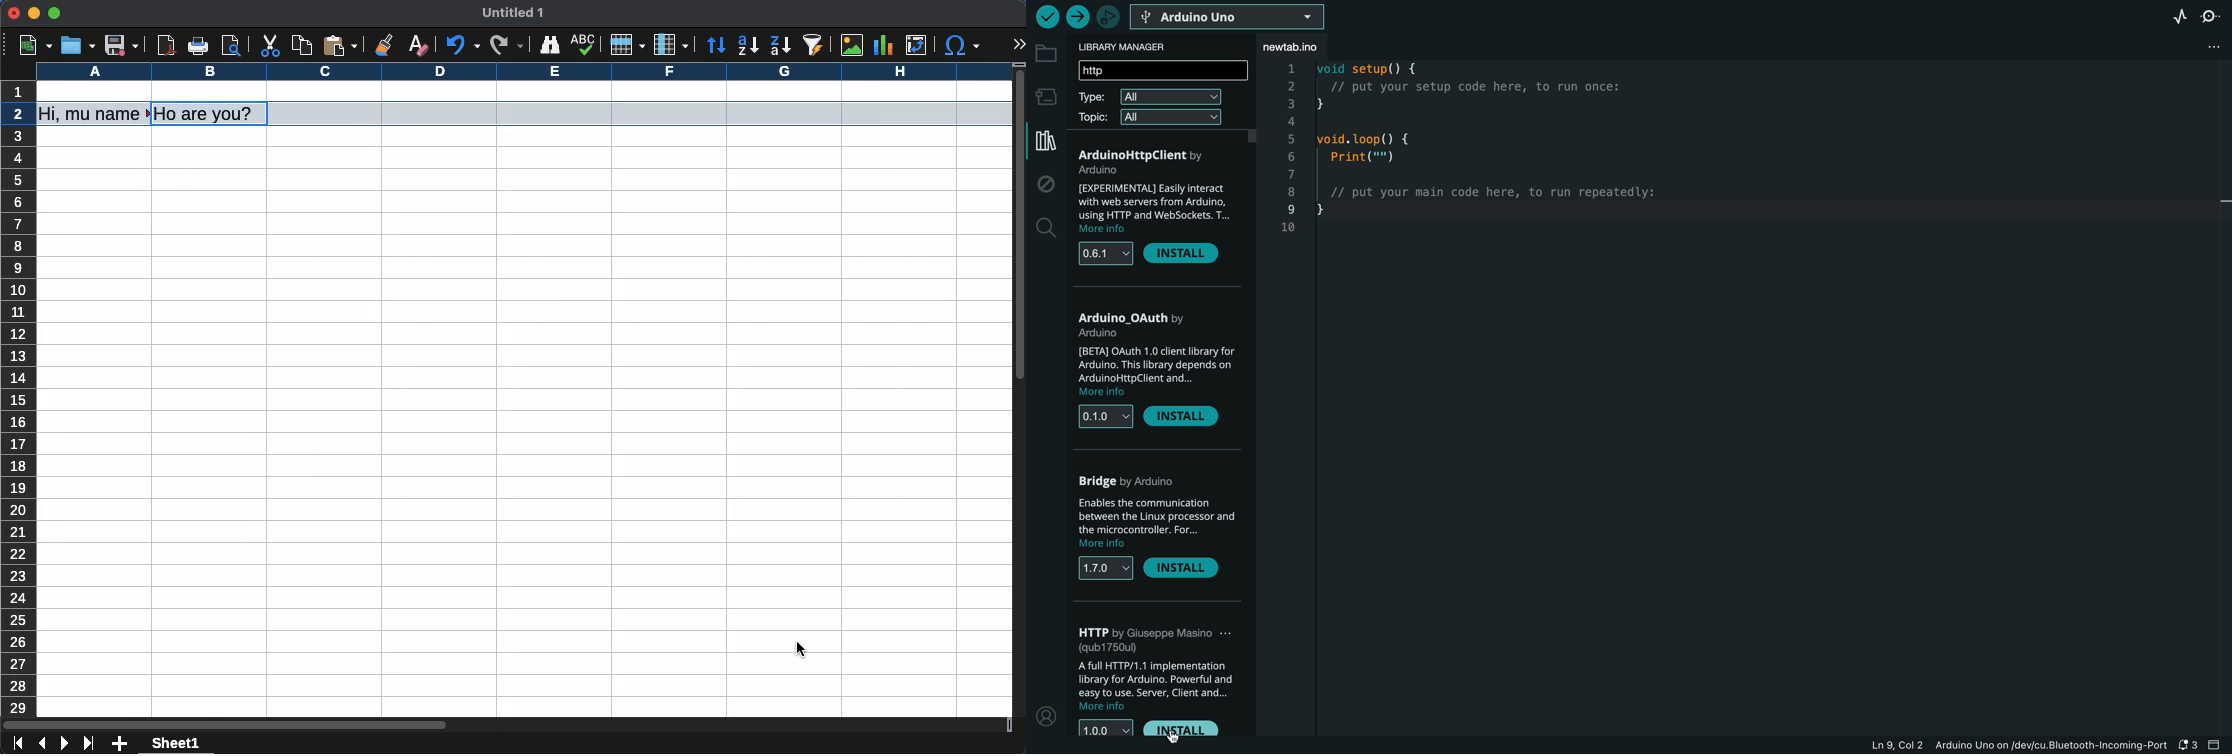 This screenshot has width=2240, height=756. Describe the element at coordinates (855, 46) in the screenshot. I see `image` at that location.